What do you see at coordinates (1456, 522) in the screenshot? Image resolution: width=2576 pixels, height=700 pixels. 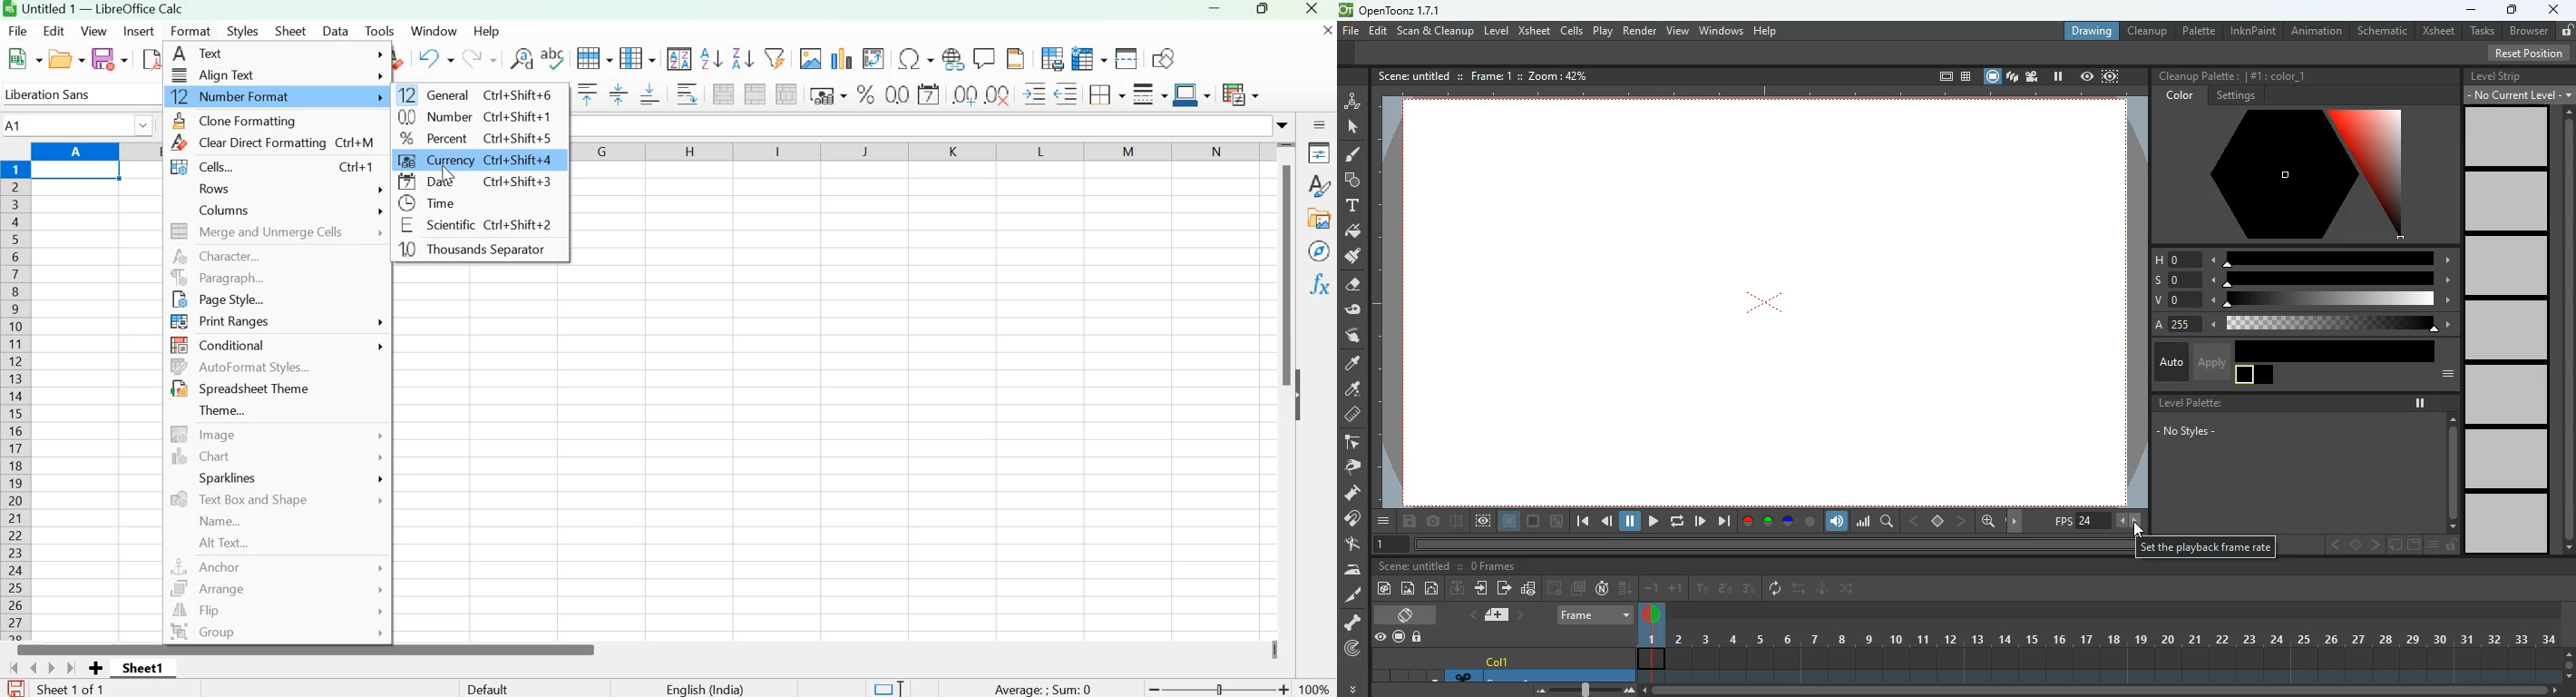 I see `divide` at bounding box center [1456, 522].